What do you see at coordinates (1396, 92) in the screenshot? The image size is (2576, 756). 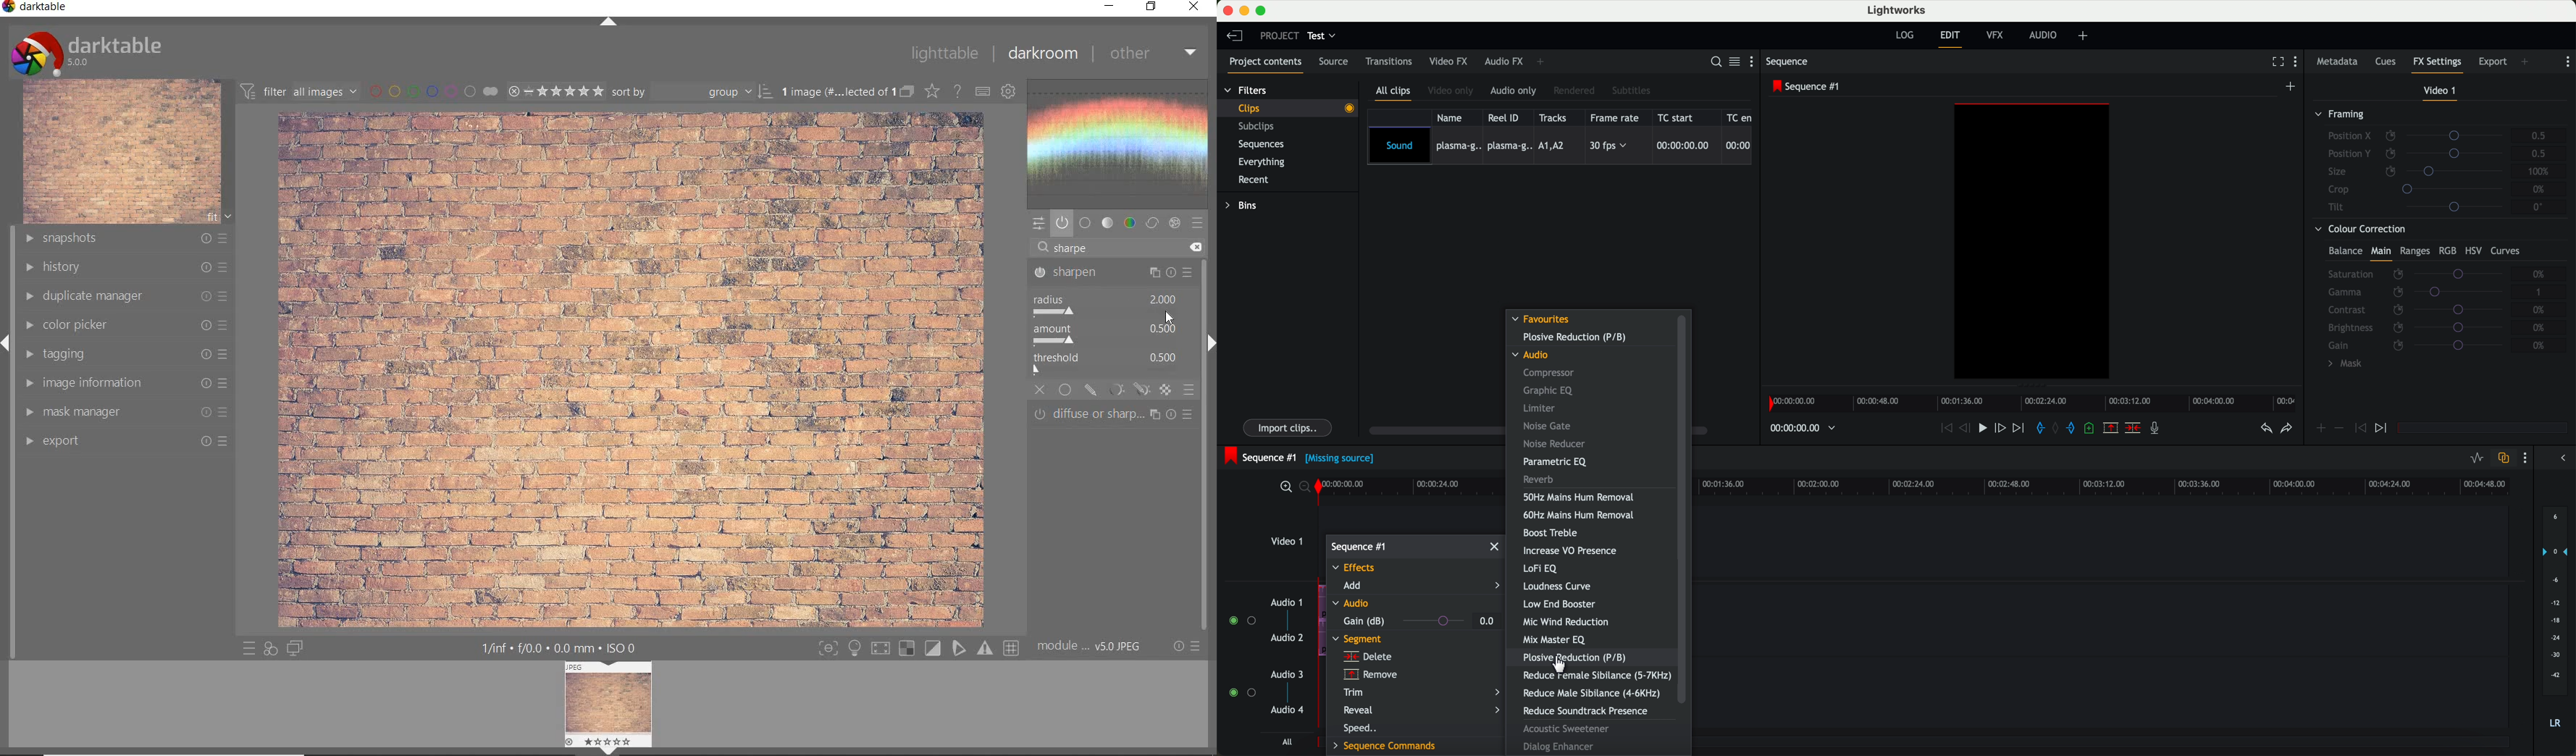 I see `all clips` at bounding box center [1396, 92].